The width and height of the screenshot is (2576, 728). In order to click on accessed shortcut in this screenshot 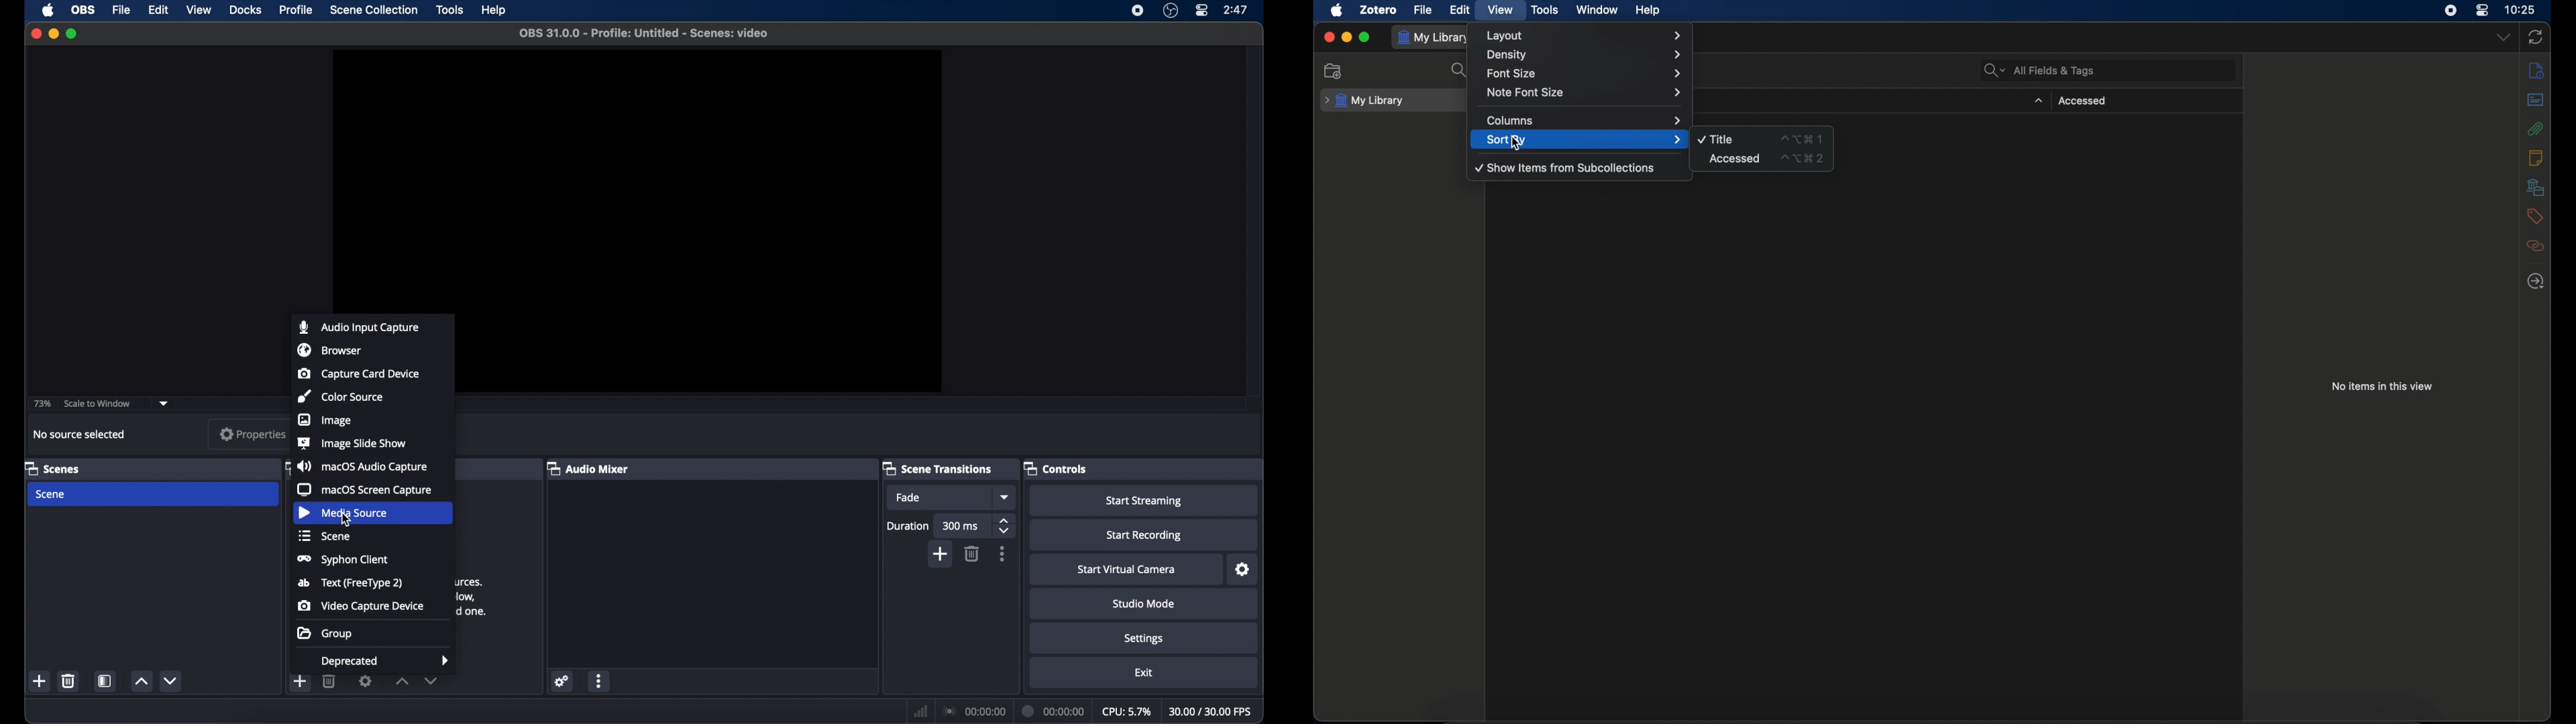, I will do `click(1803, 158)`.